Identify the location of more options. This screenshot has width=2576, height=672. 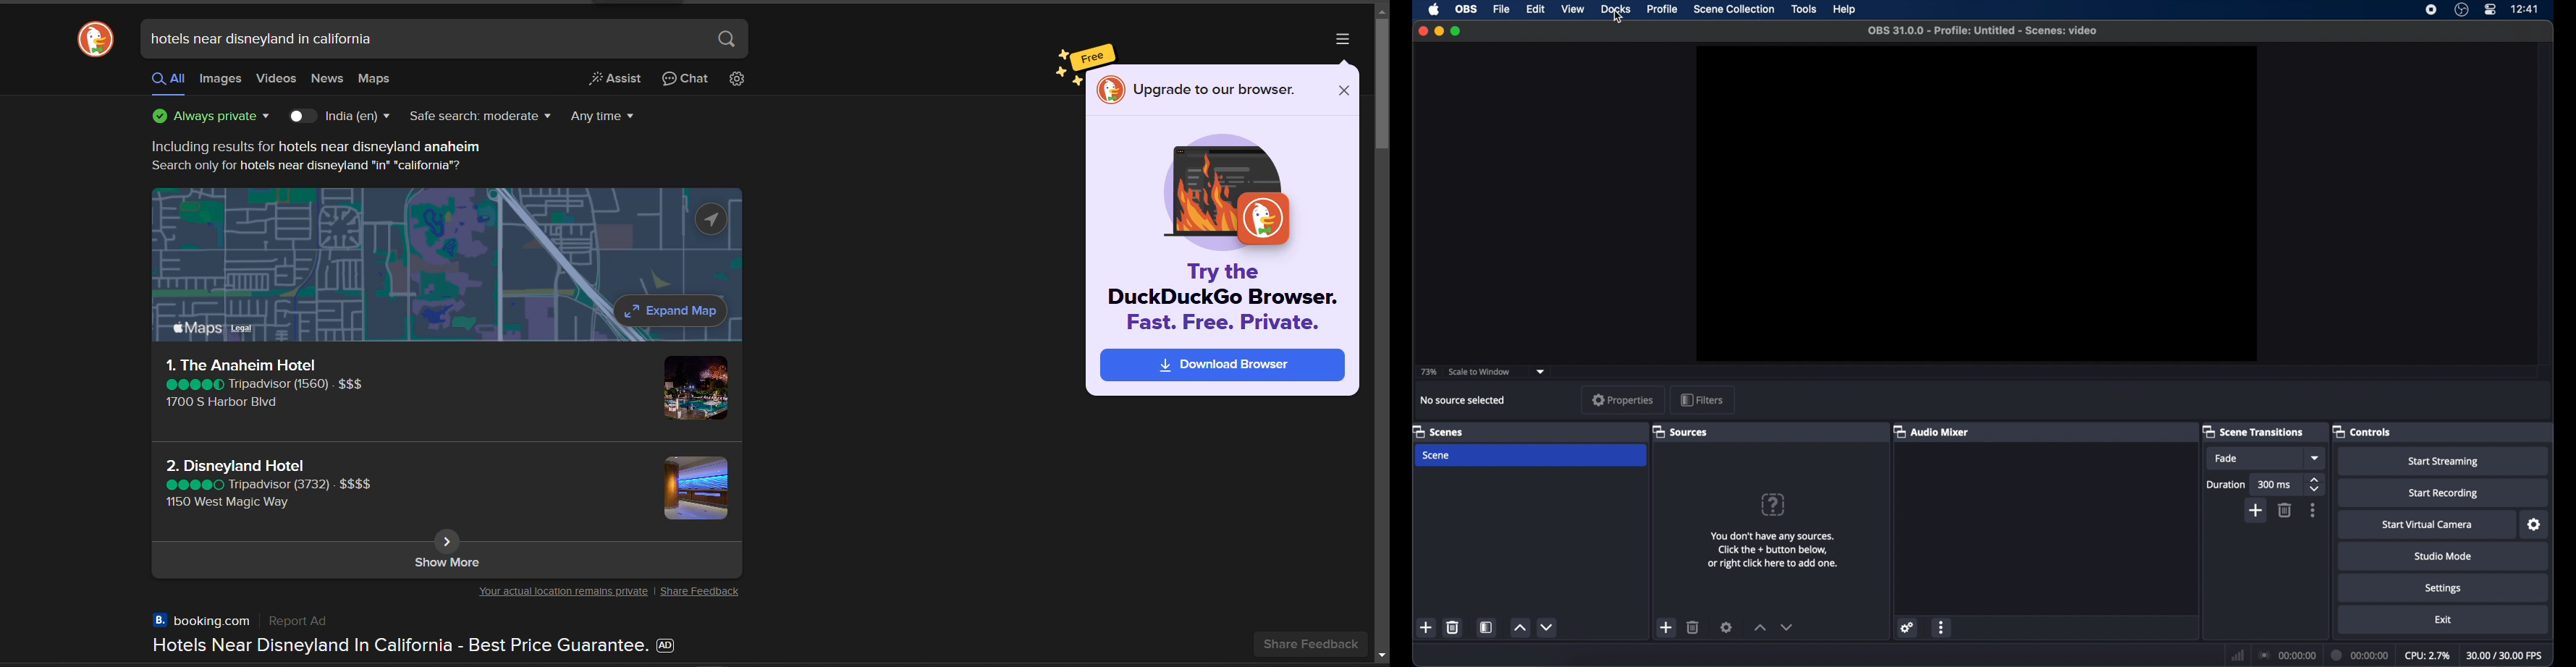
(2313, 511).